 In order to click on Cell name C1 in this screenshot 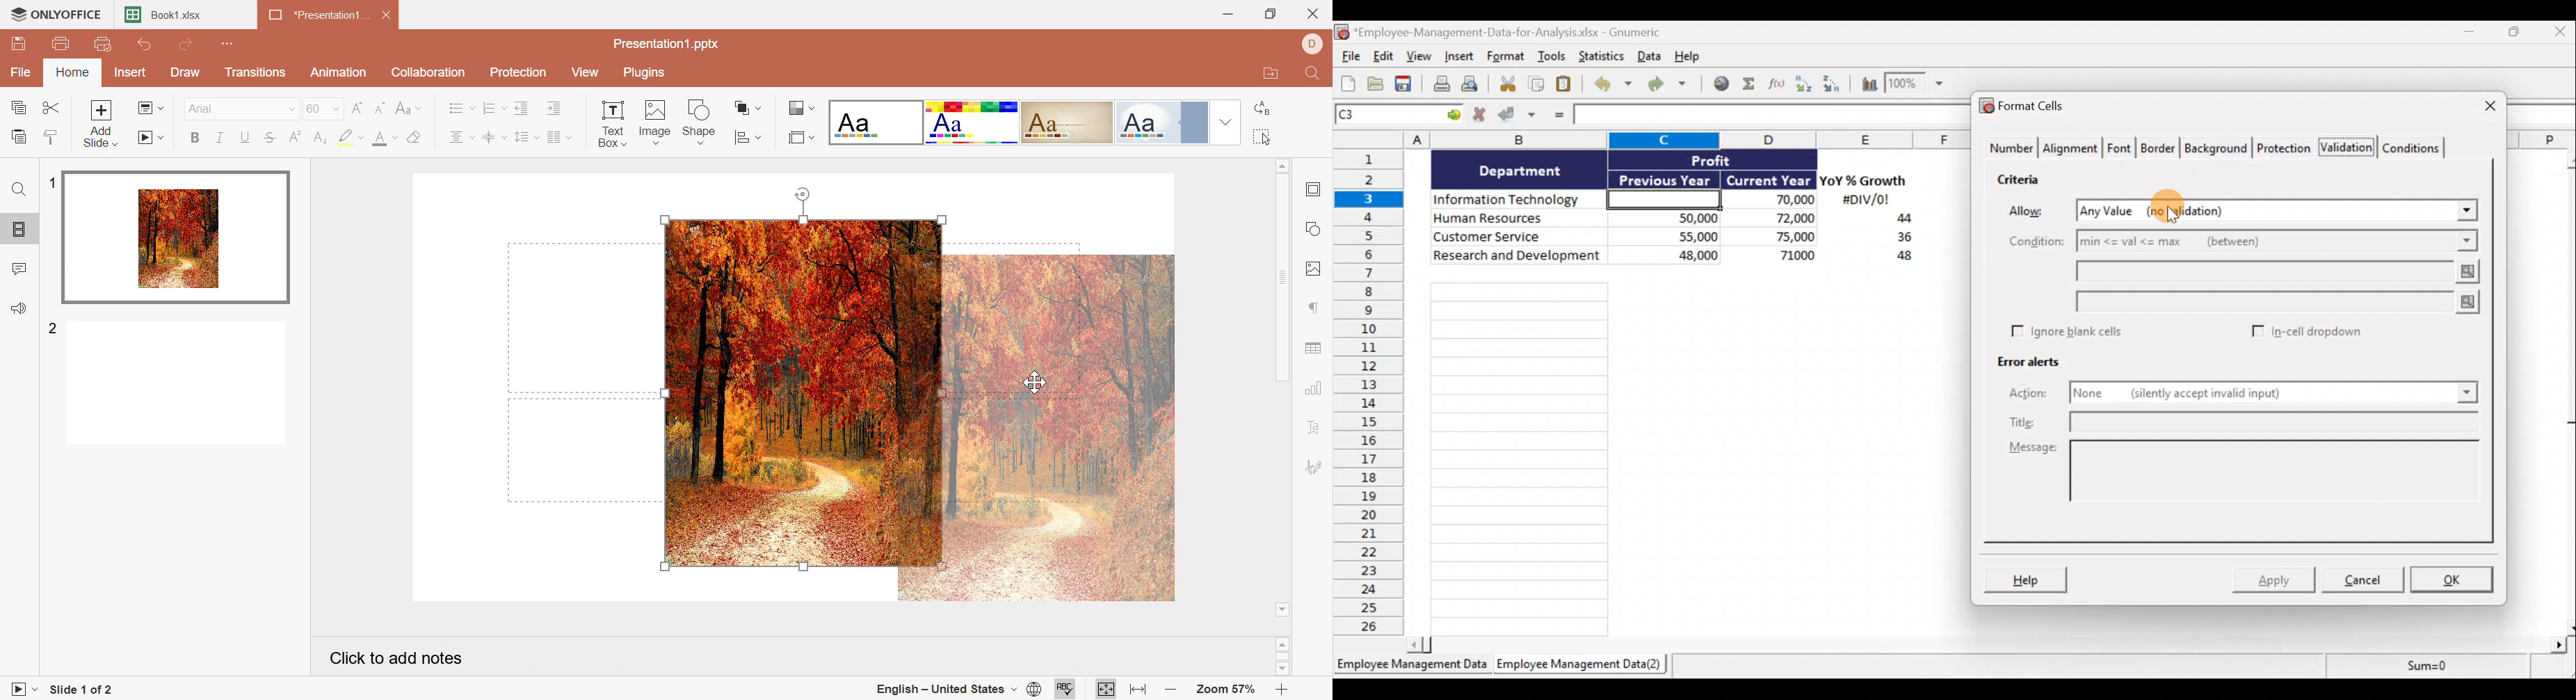, I will do `click(1387, 116)`.